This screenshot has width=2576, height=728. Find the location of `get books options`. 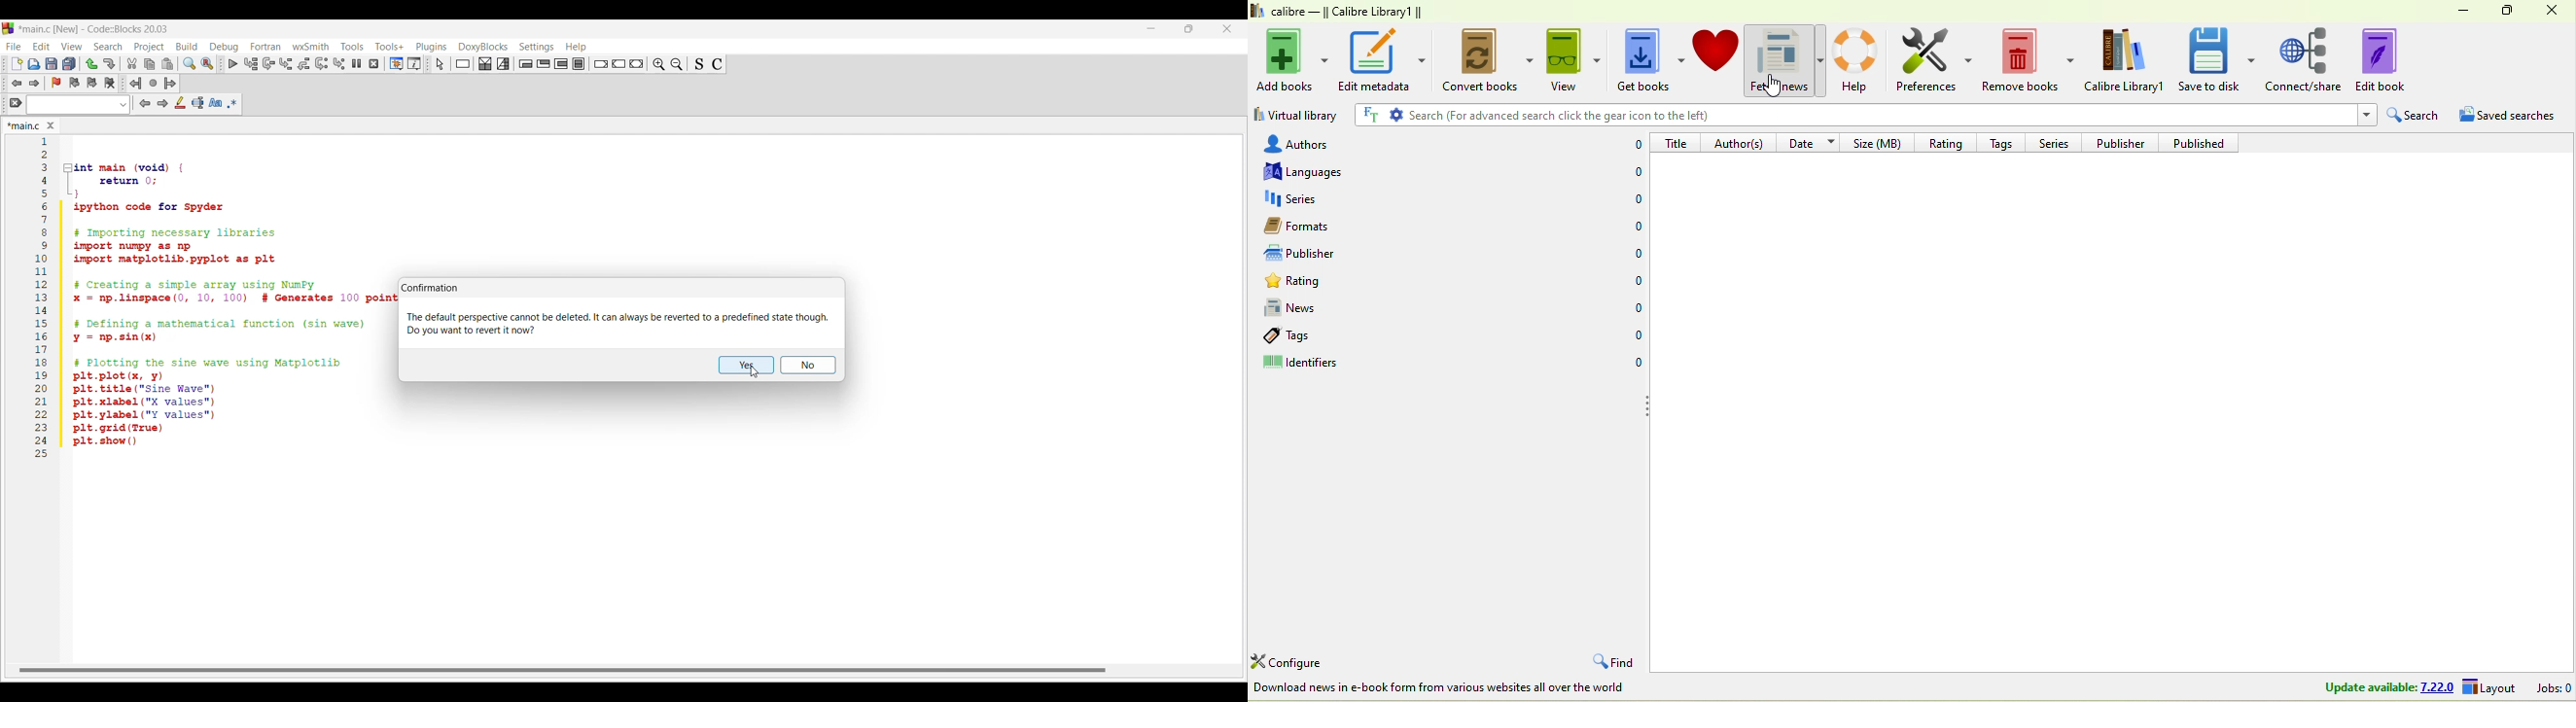

get books options is located at coordinates (1683, 58).